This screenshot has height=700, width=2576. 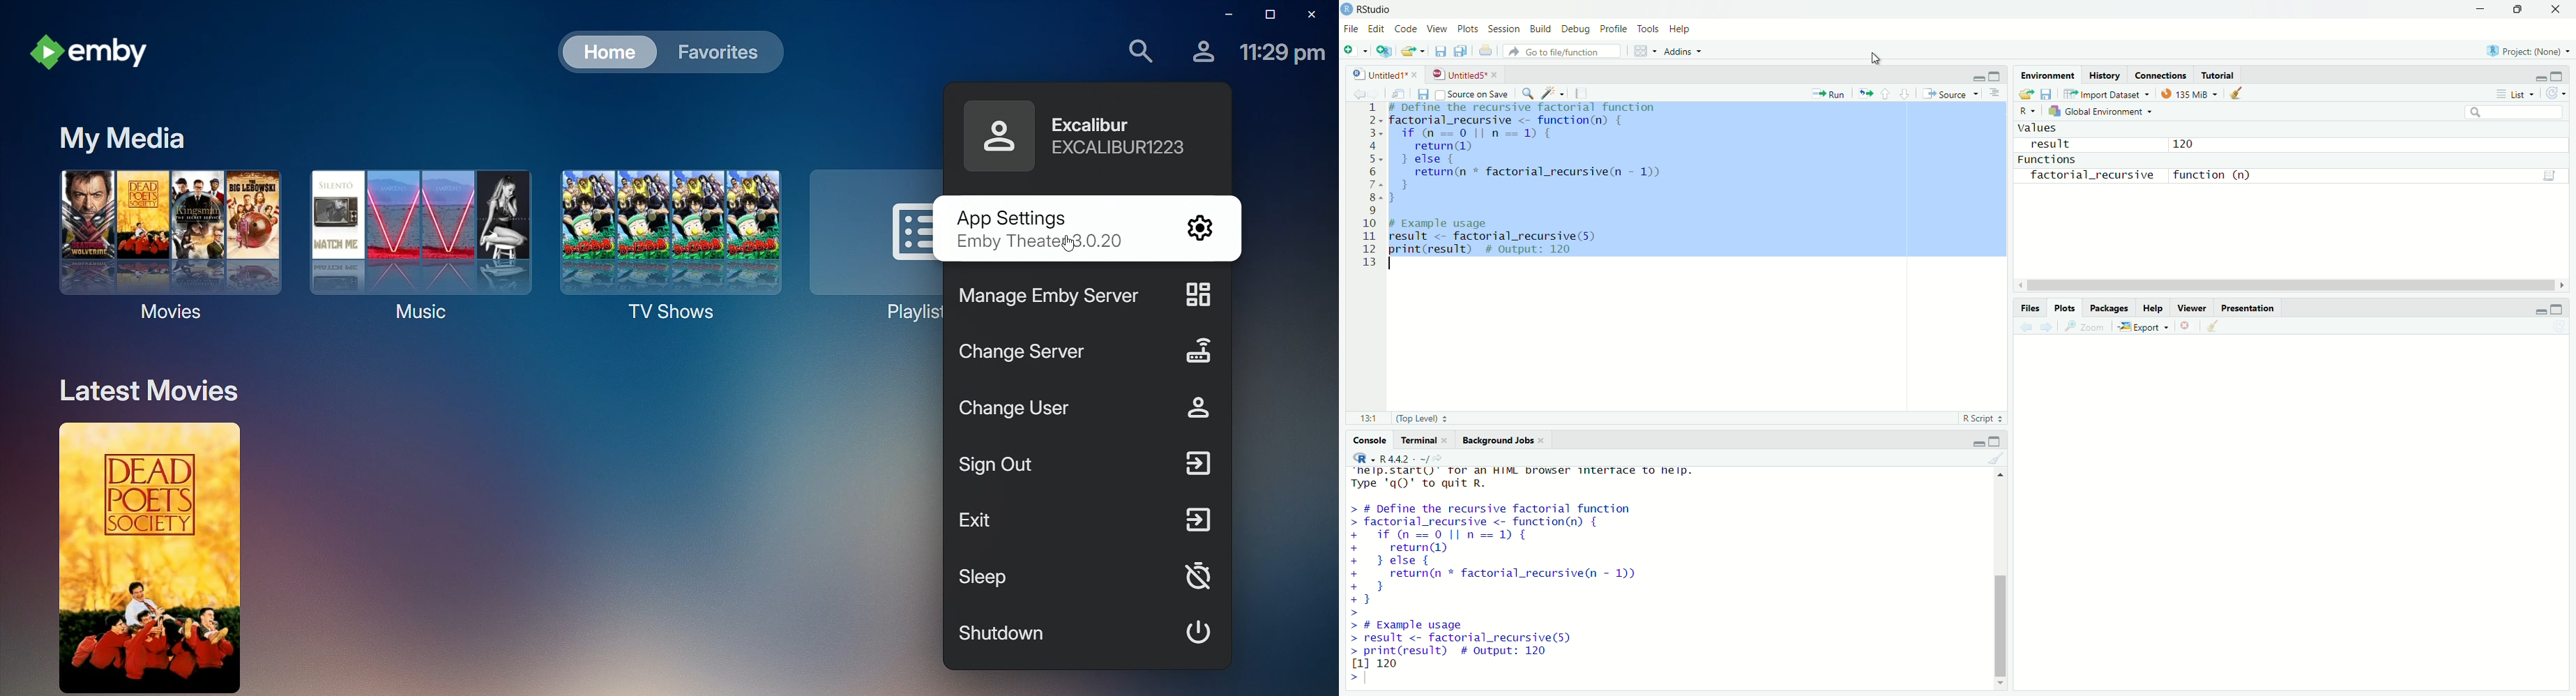 I want to click on Help, so click(x=2155, y=307).